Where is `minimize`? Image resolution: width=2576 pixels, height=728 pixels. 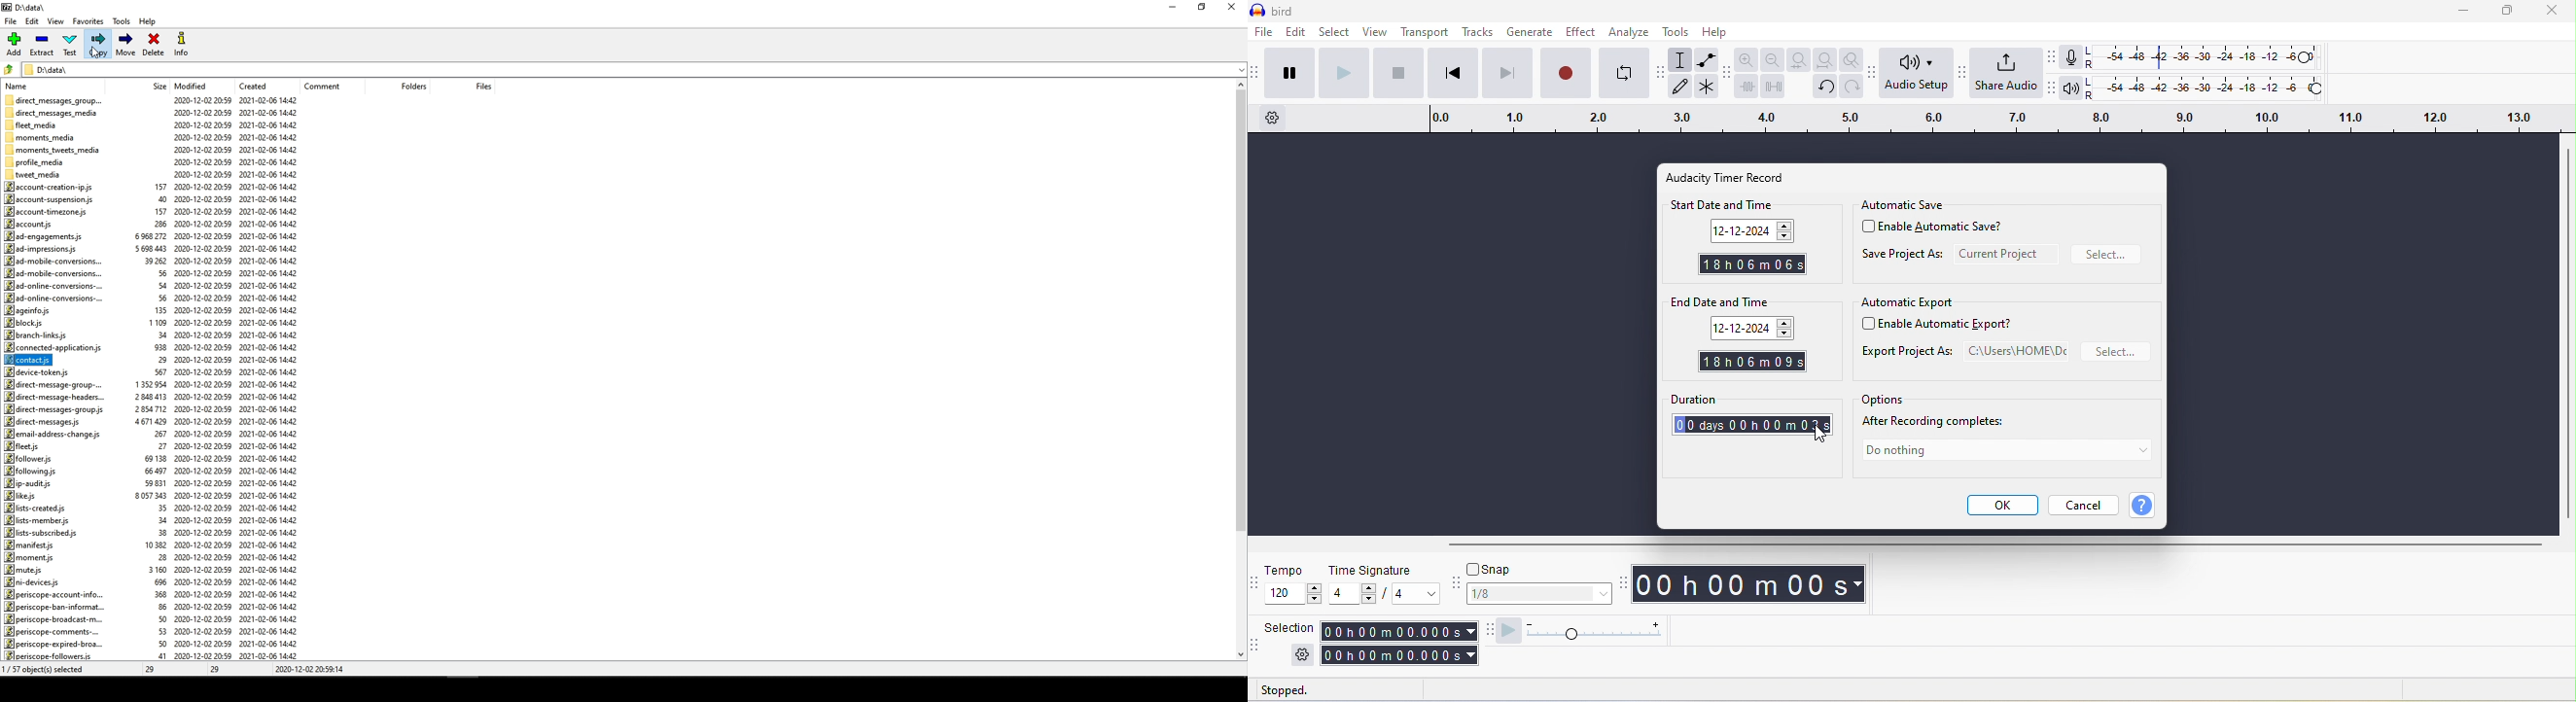 minimize is located at coordinates (2464, 14).